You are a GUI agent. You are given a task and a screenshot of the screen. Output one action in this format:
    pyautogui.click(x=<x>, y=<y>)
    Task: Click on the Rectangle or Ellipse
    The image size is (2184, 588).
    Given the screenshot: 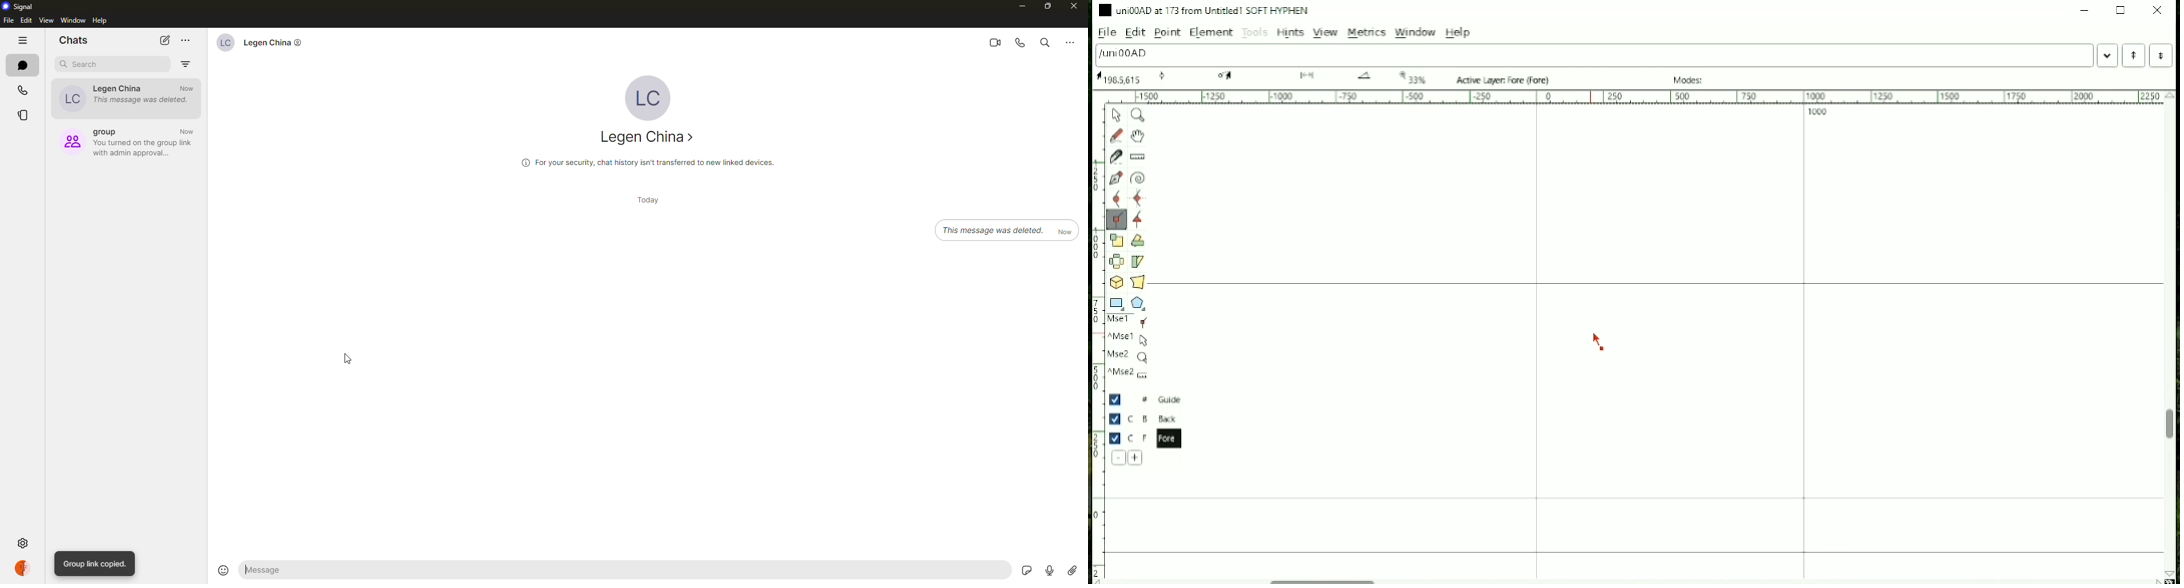 What is the action you would take?
    pyautogui.click(x=1117, y=304)
    